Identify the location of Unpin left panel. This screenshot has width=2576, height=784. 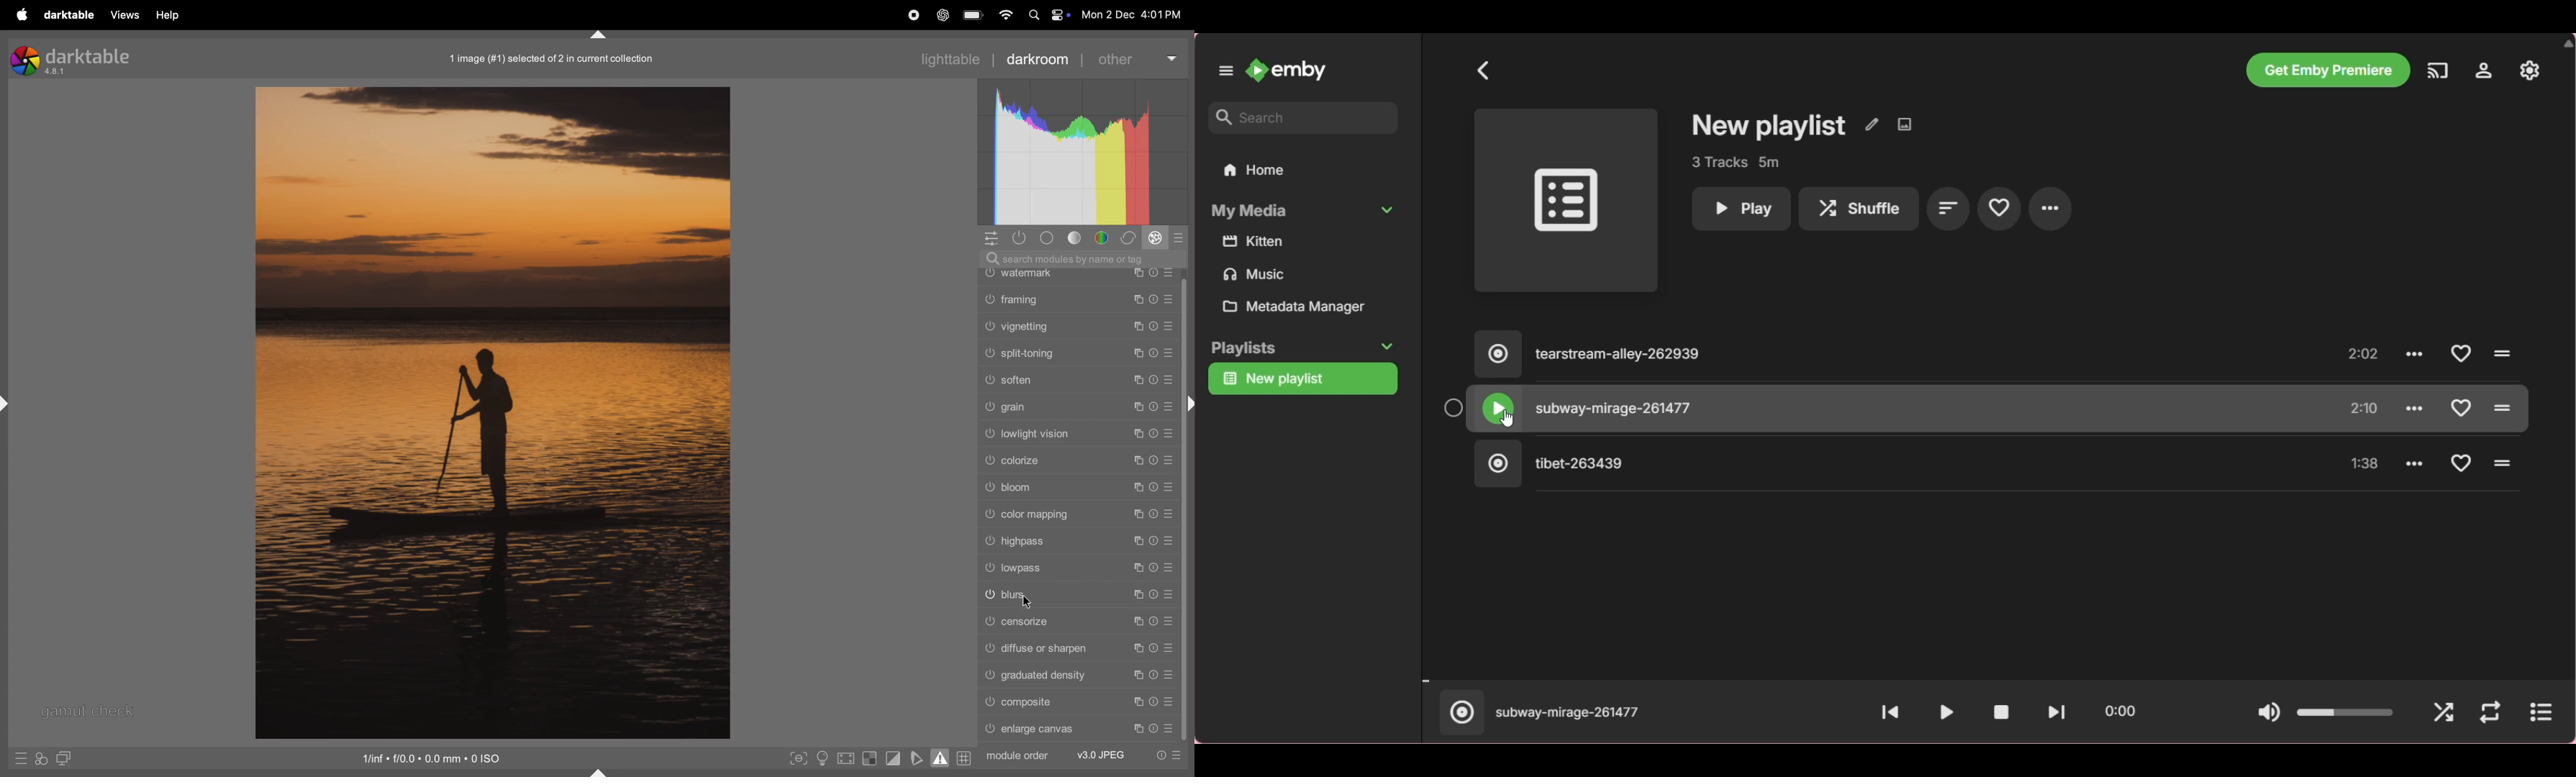
(1226, 71).